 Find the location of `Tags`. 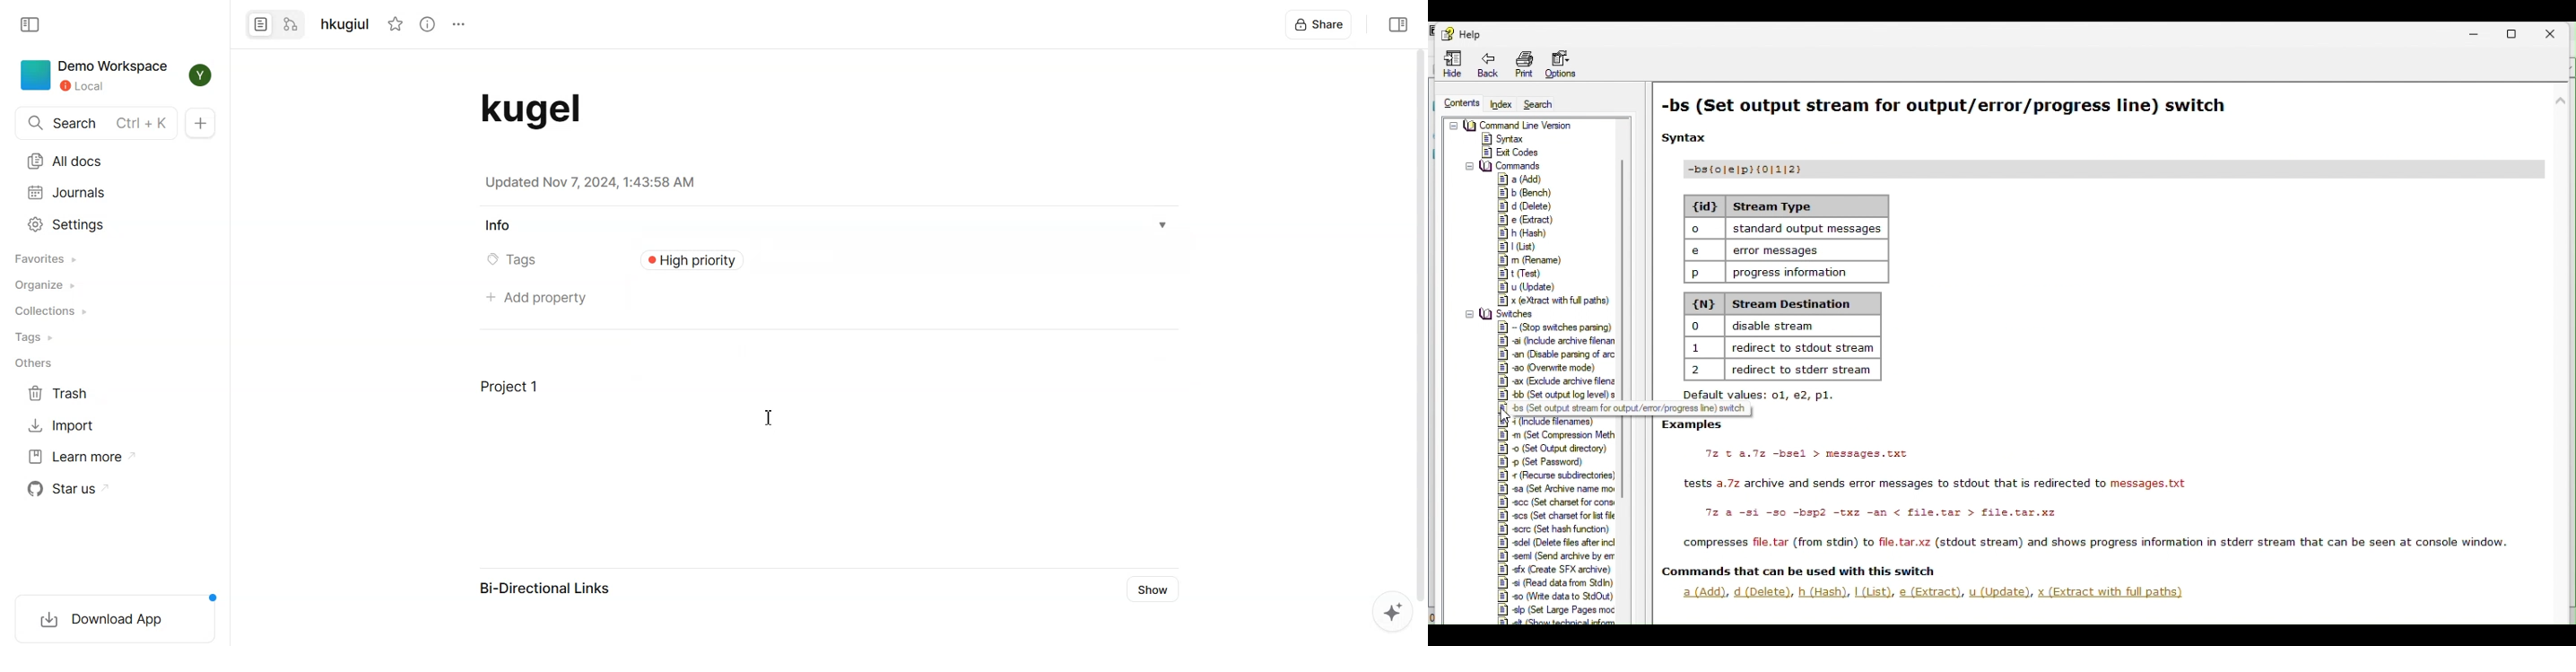

Tags is located at coordinates (520, 259).